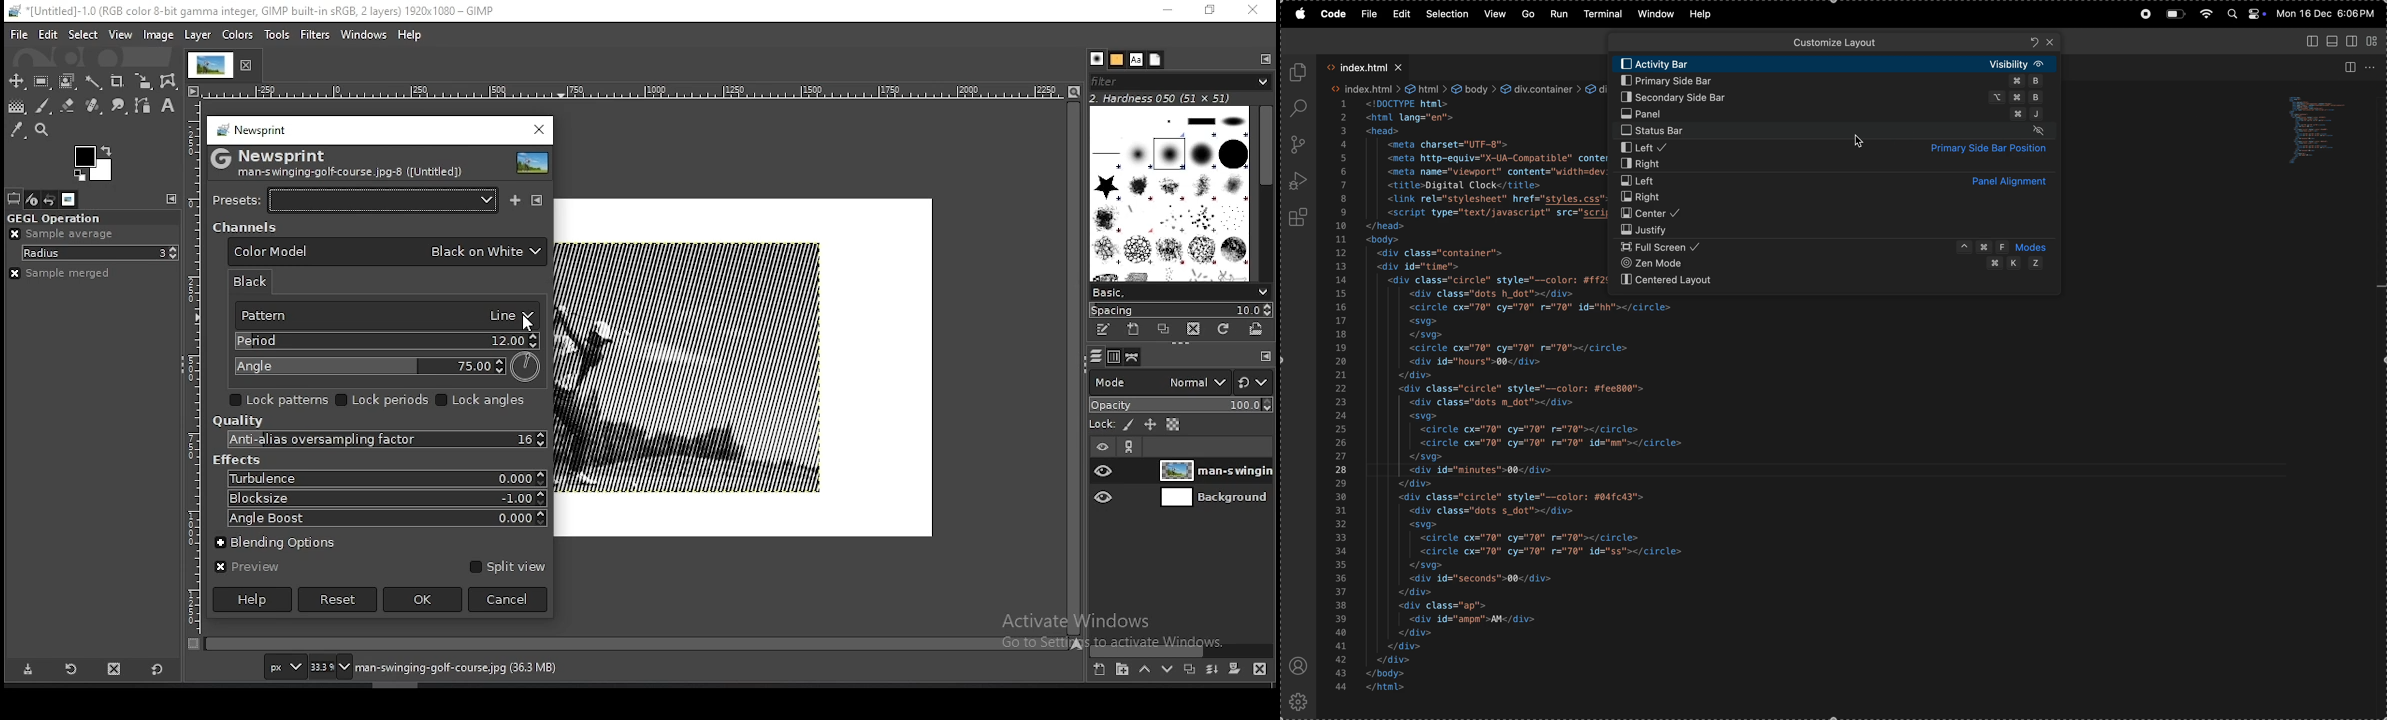 Image resolution: width=2408 pixels, height=728 pixels. I want to click on Go, so click(1528, 13).